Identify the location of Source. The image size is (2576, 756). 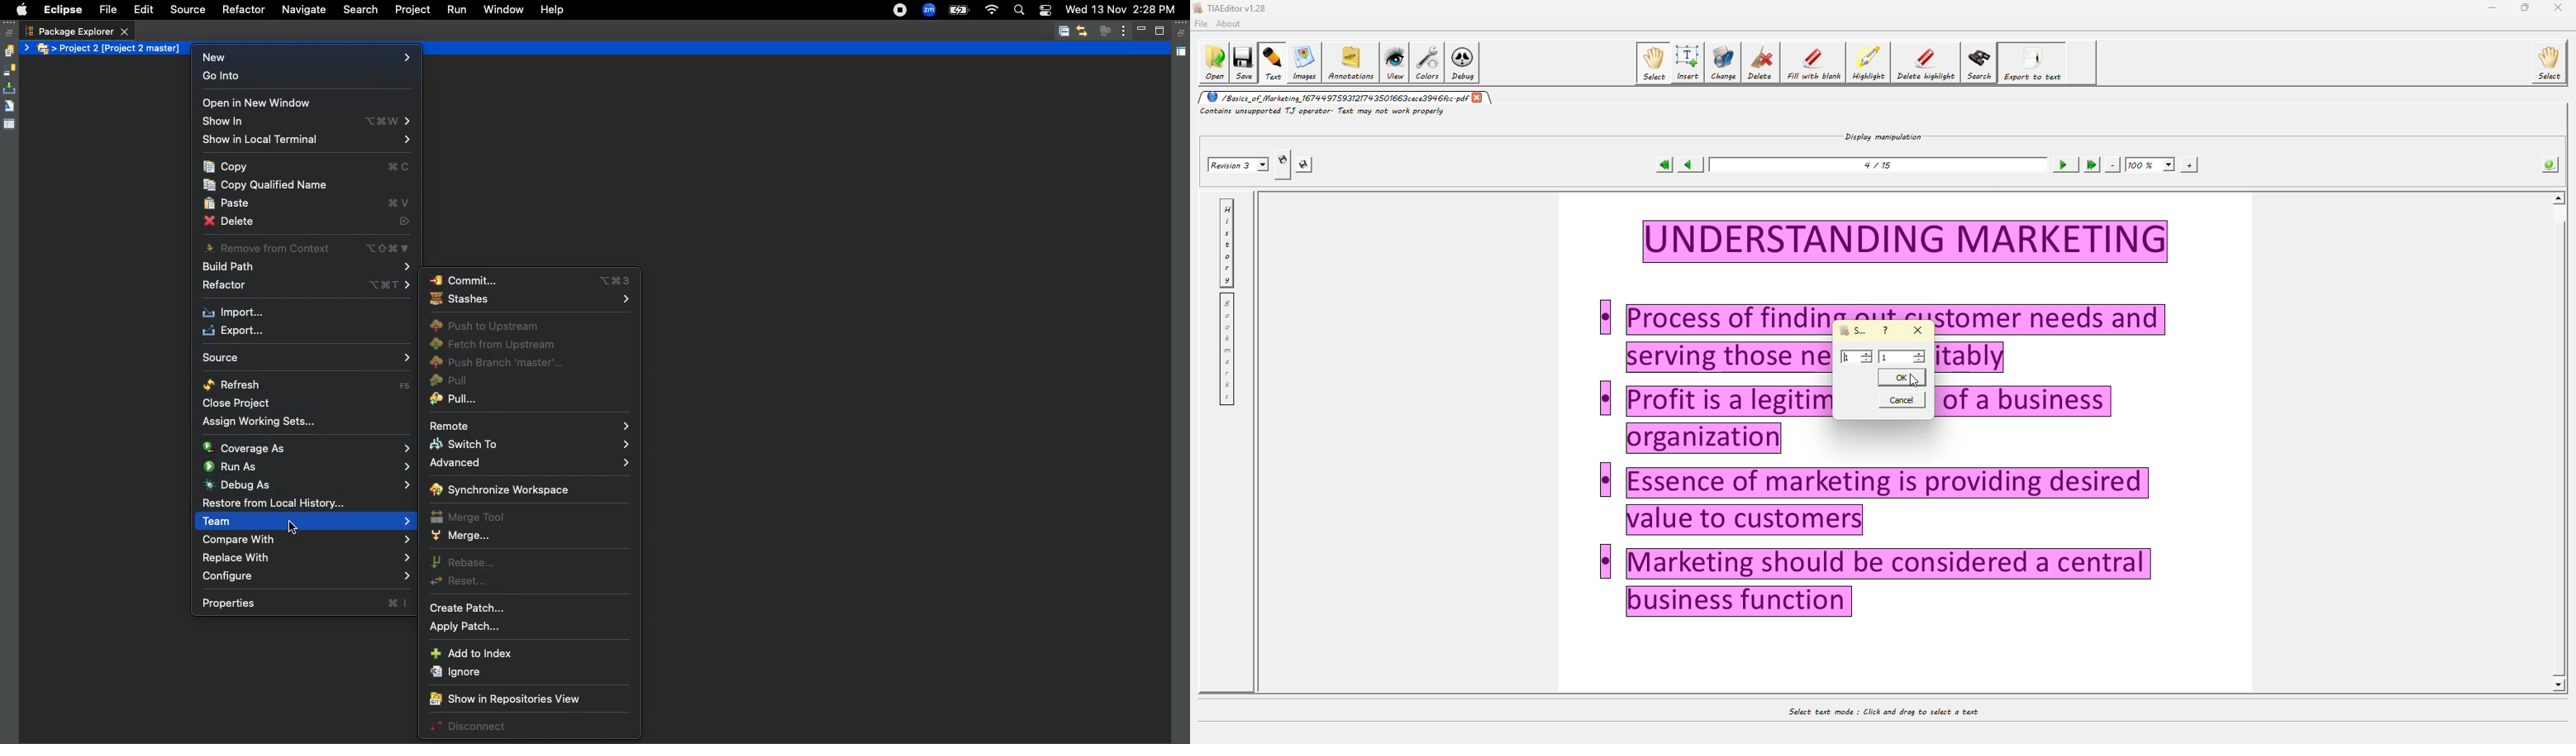
(185, 10).